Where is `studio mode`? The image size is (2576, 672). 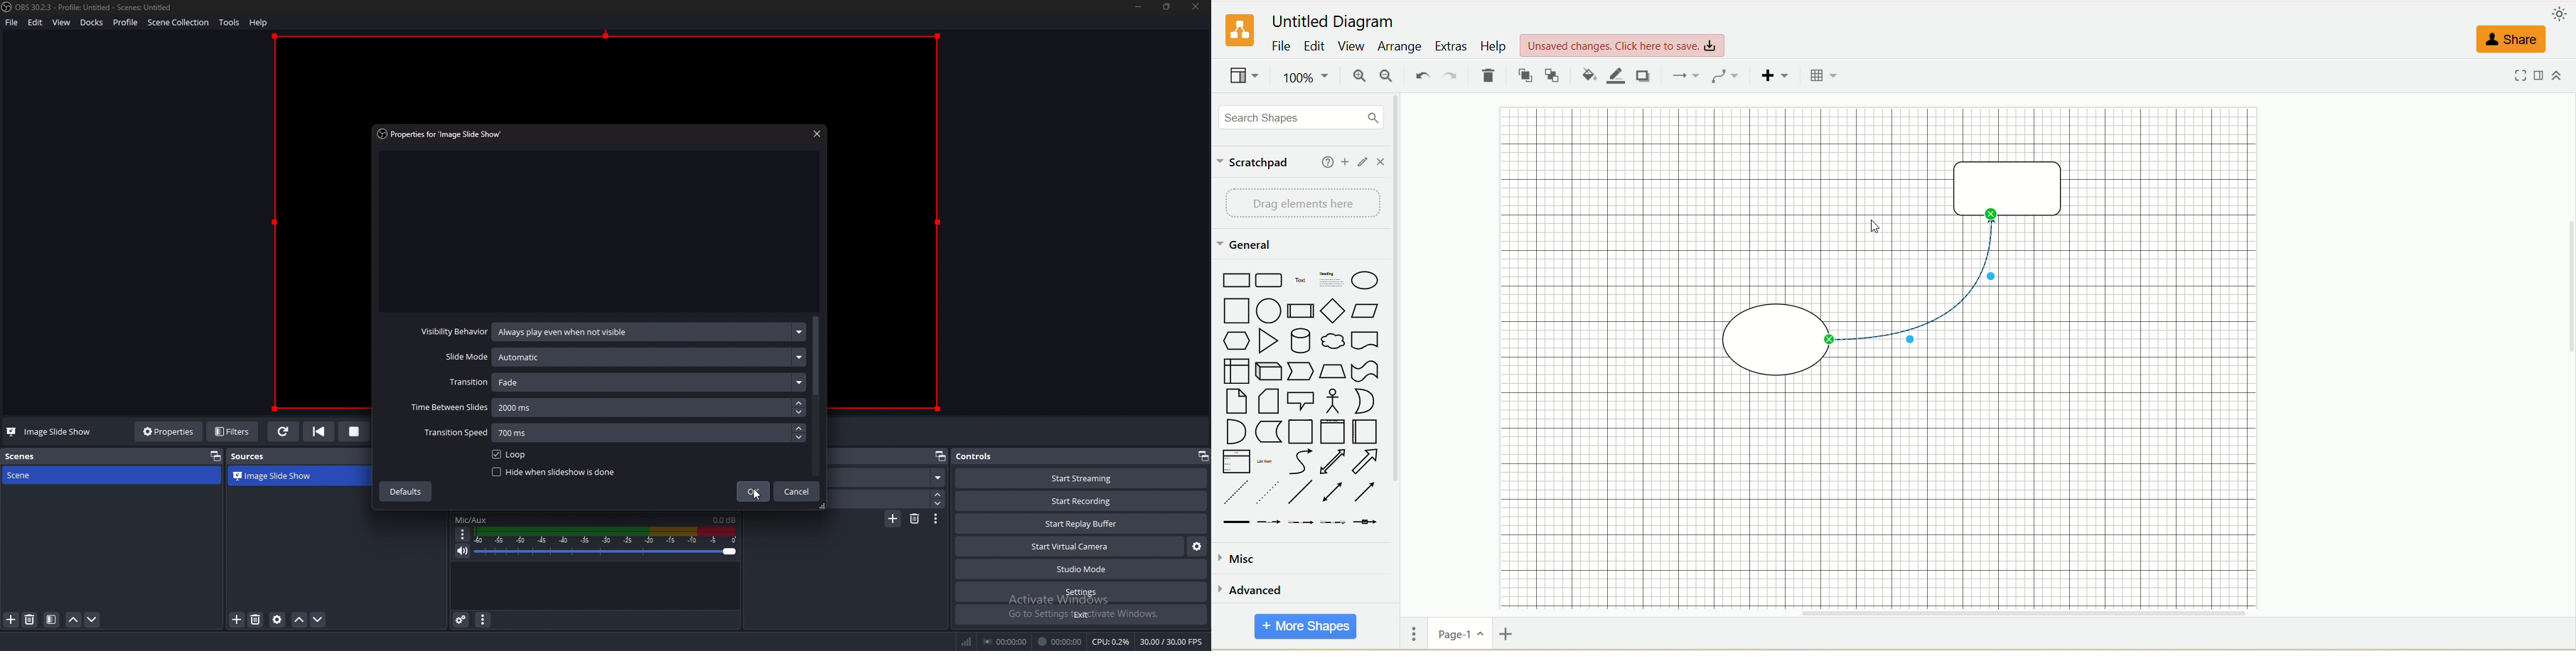
studio mode is located at coordinates (1080, 570).